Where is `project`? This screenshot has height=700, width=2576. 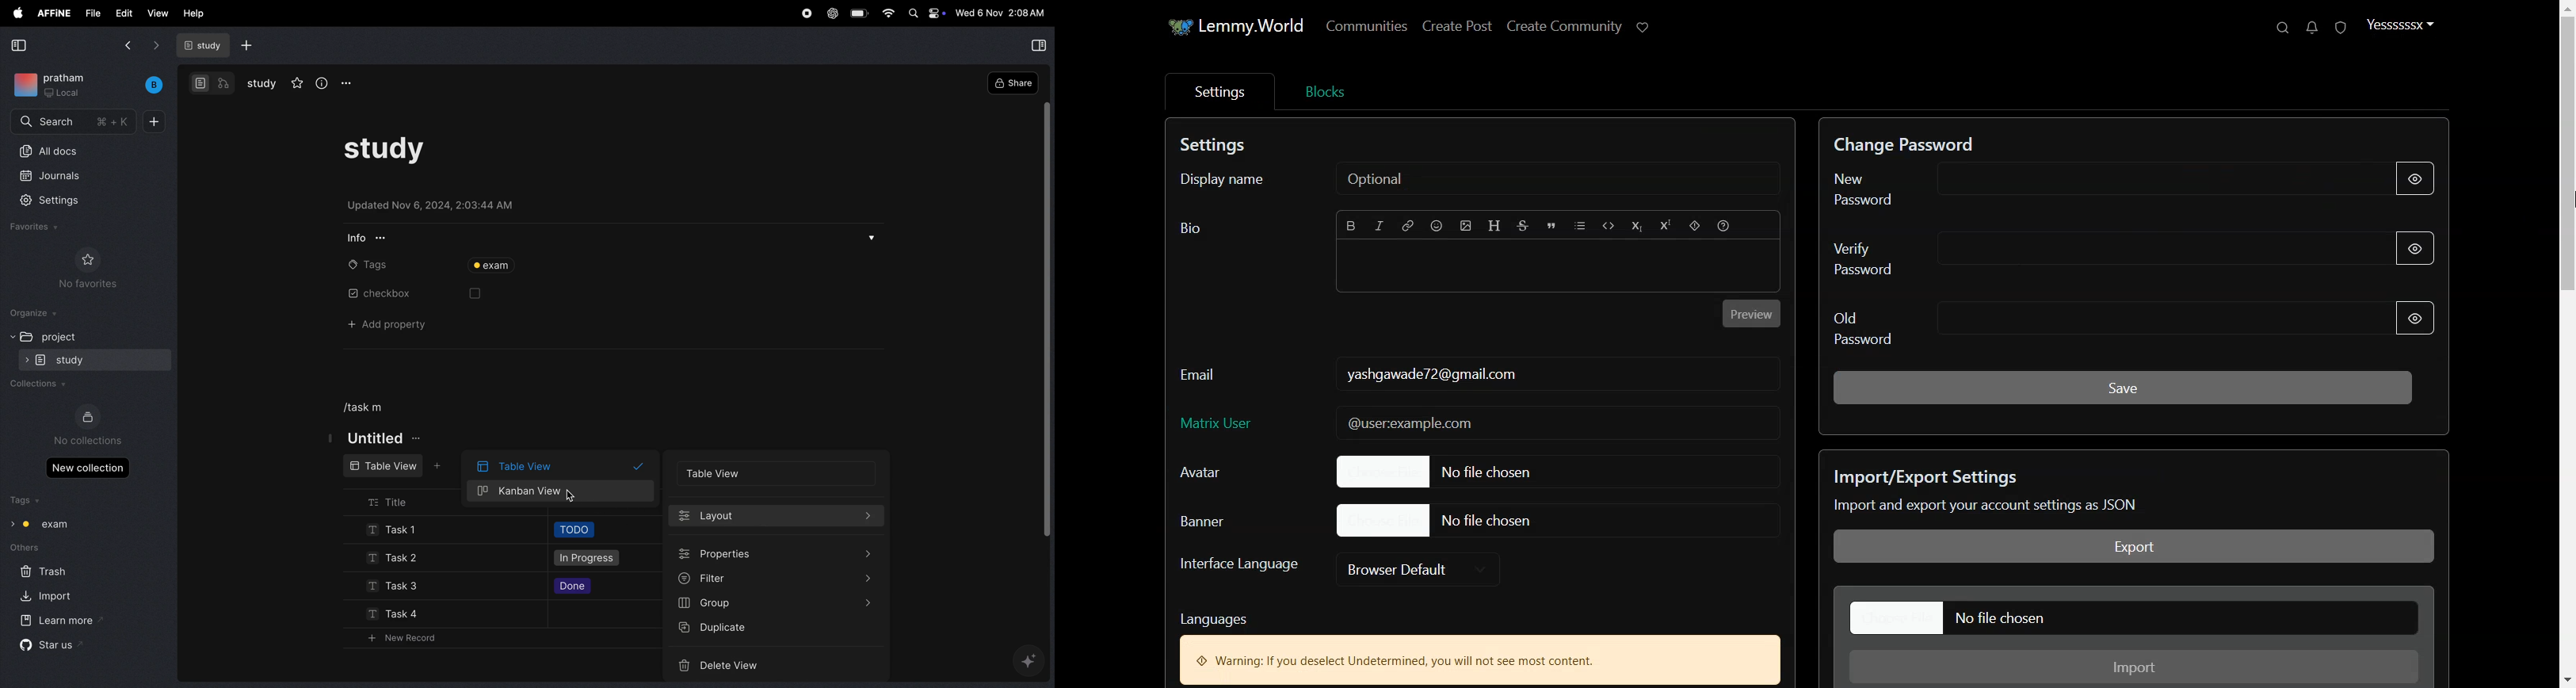 project is located at coordinates (52, 336).